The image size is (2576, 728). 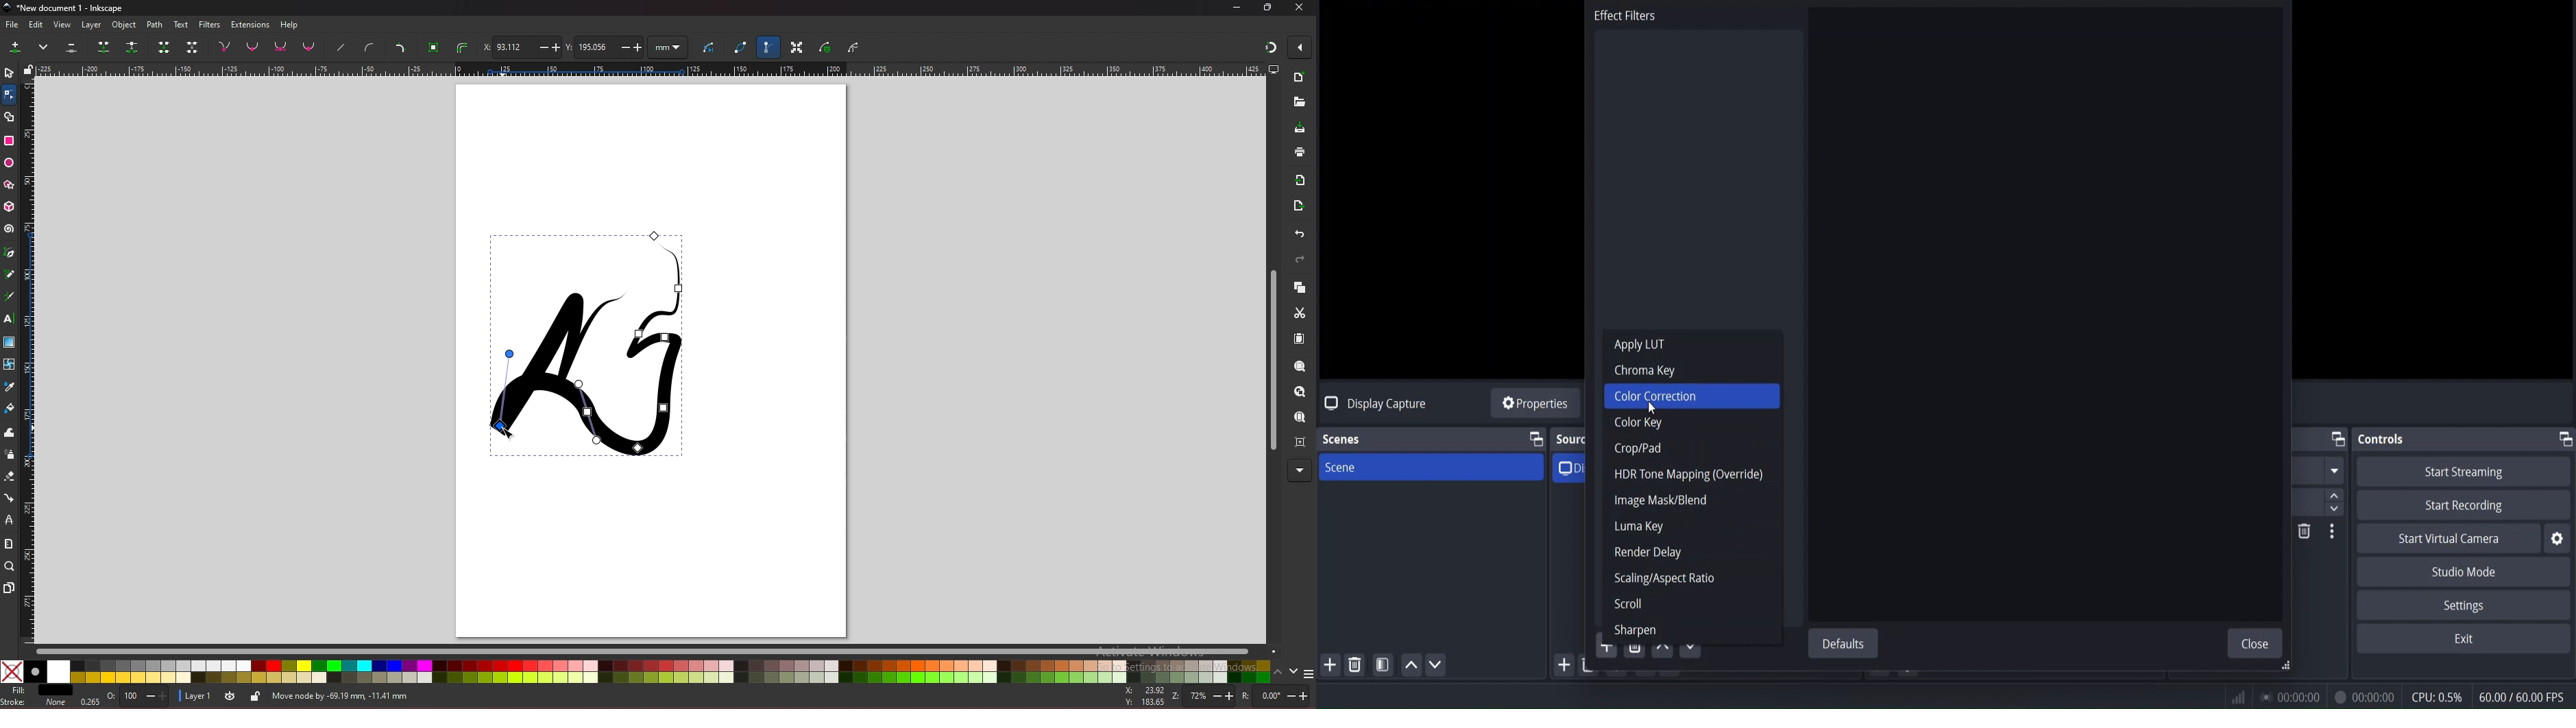 What do you see at coordinates (1342, 440) in the screenshot?
I see `scenes` at bounding box center [1342, 440].